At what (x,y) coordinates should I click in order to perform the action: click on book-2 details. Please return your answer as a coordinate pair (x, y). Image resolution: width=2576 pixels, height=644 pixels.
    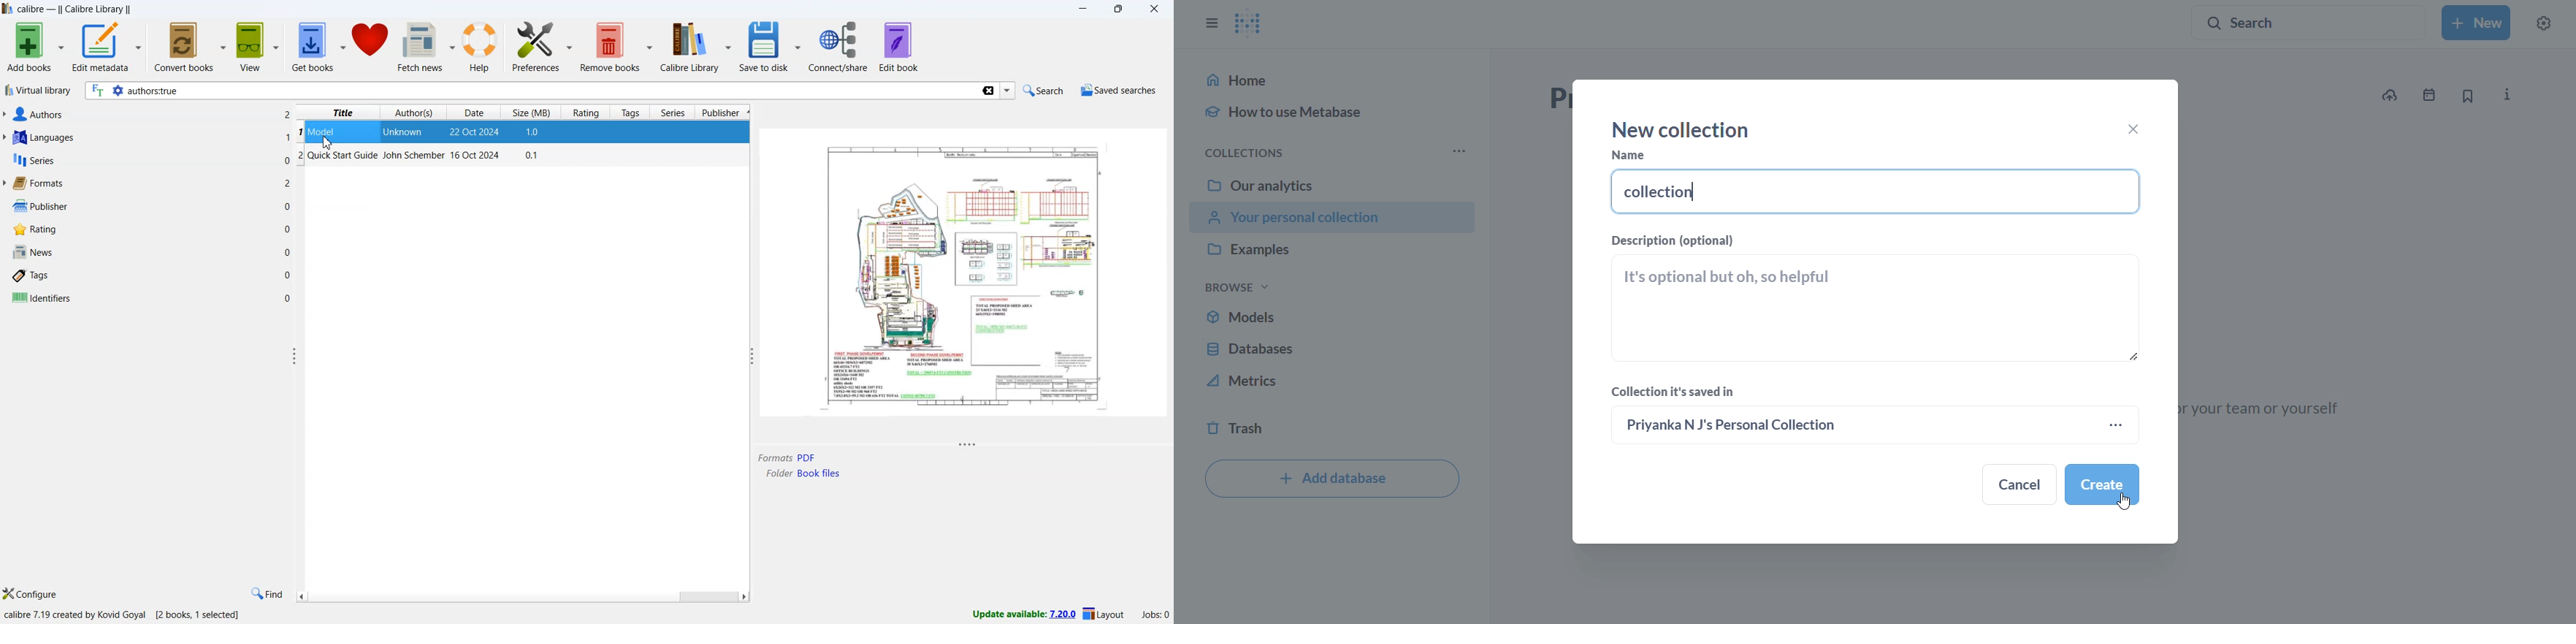
    Looking at the image, I should click on (421, 157).